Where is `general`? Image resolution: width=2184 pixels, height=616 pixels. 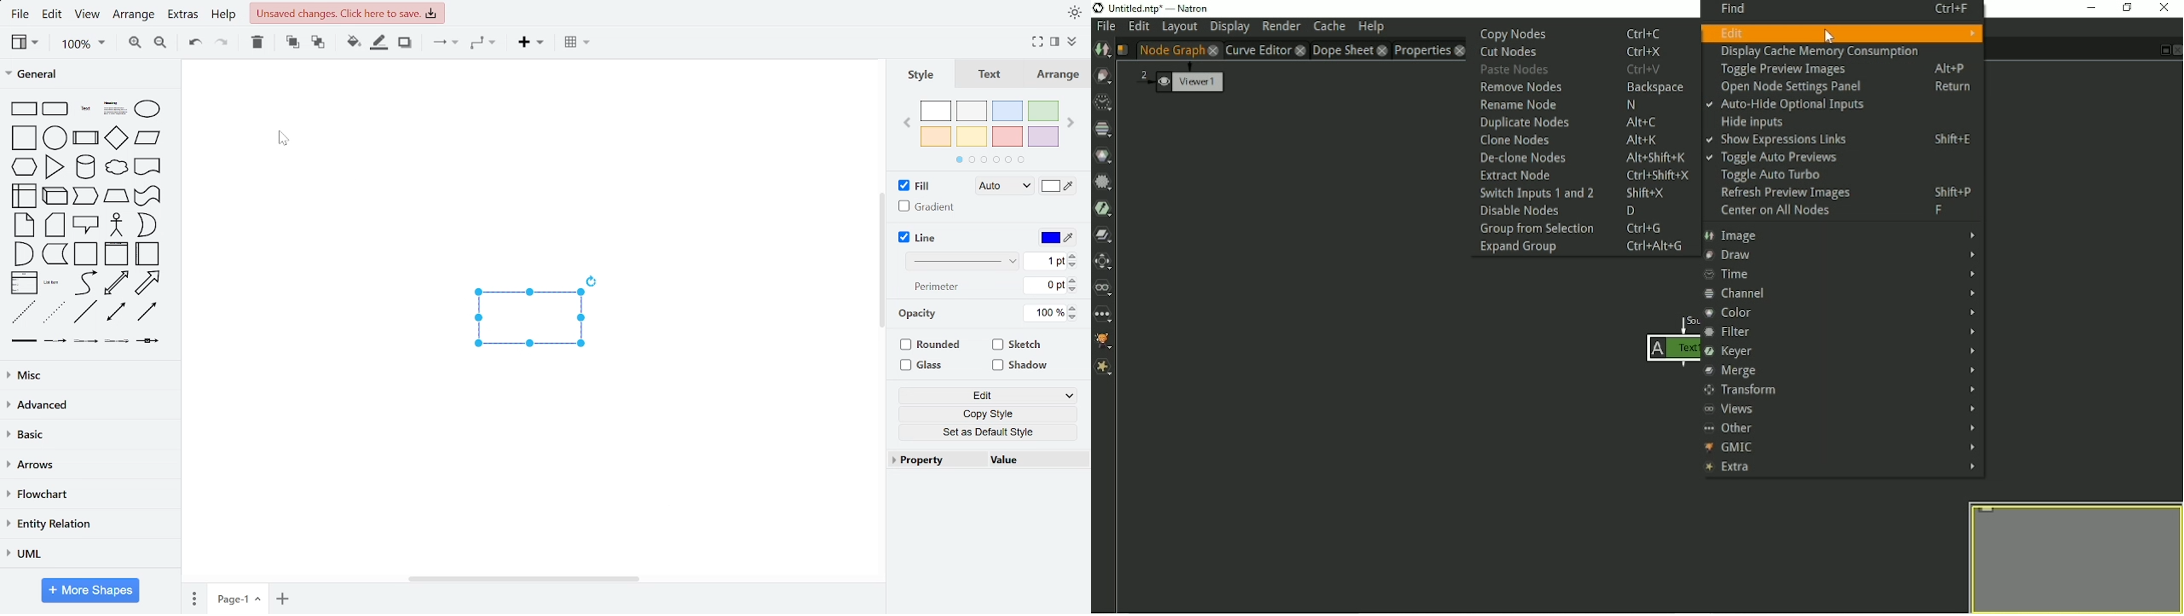 general is located at coordinates (89, 72).